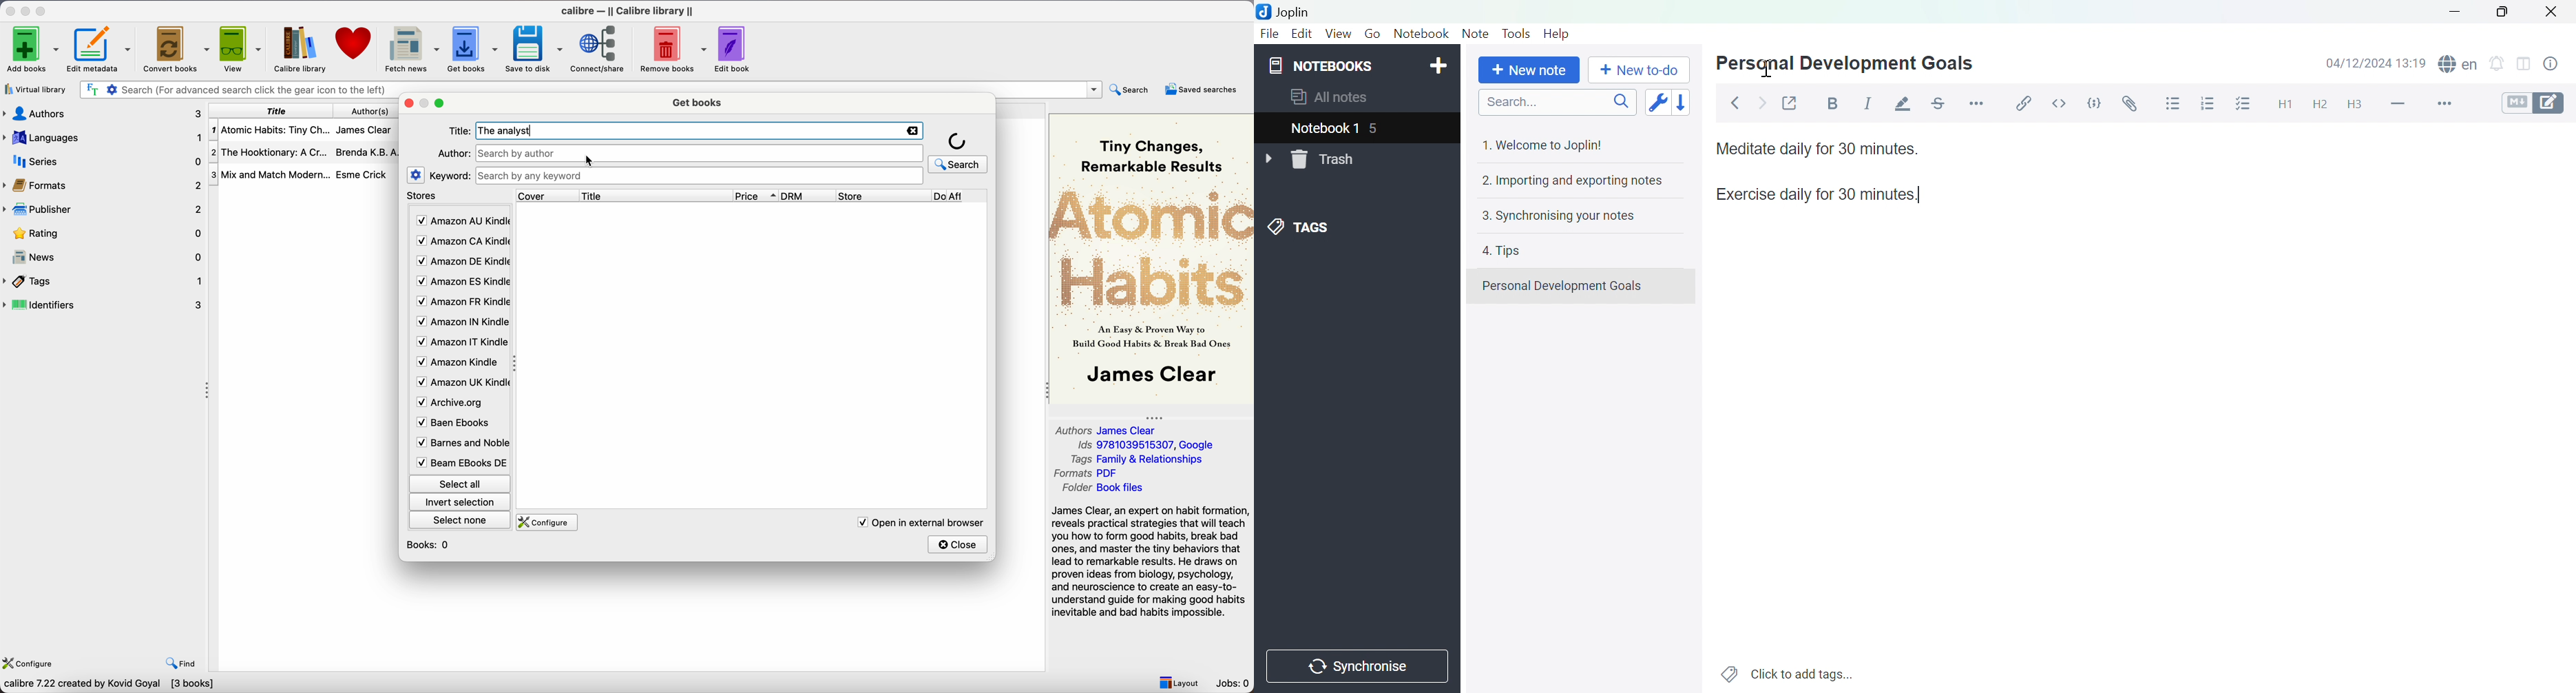 Image resolution: width=2576 pixels, height=700 pixels. What do you see at coordinates (415, 175) in the screenshot?
I see `settings` at bounding box center [415, 175].